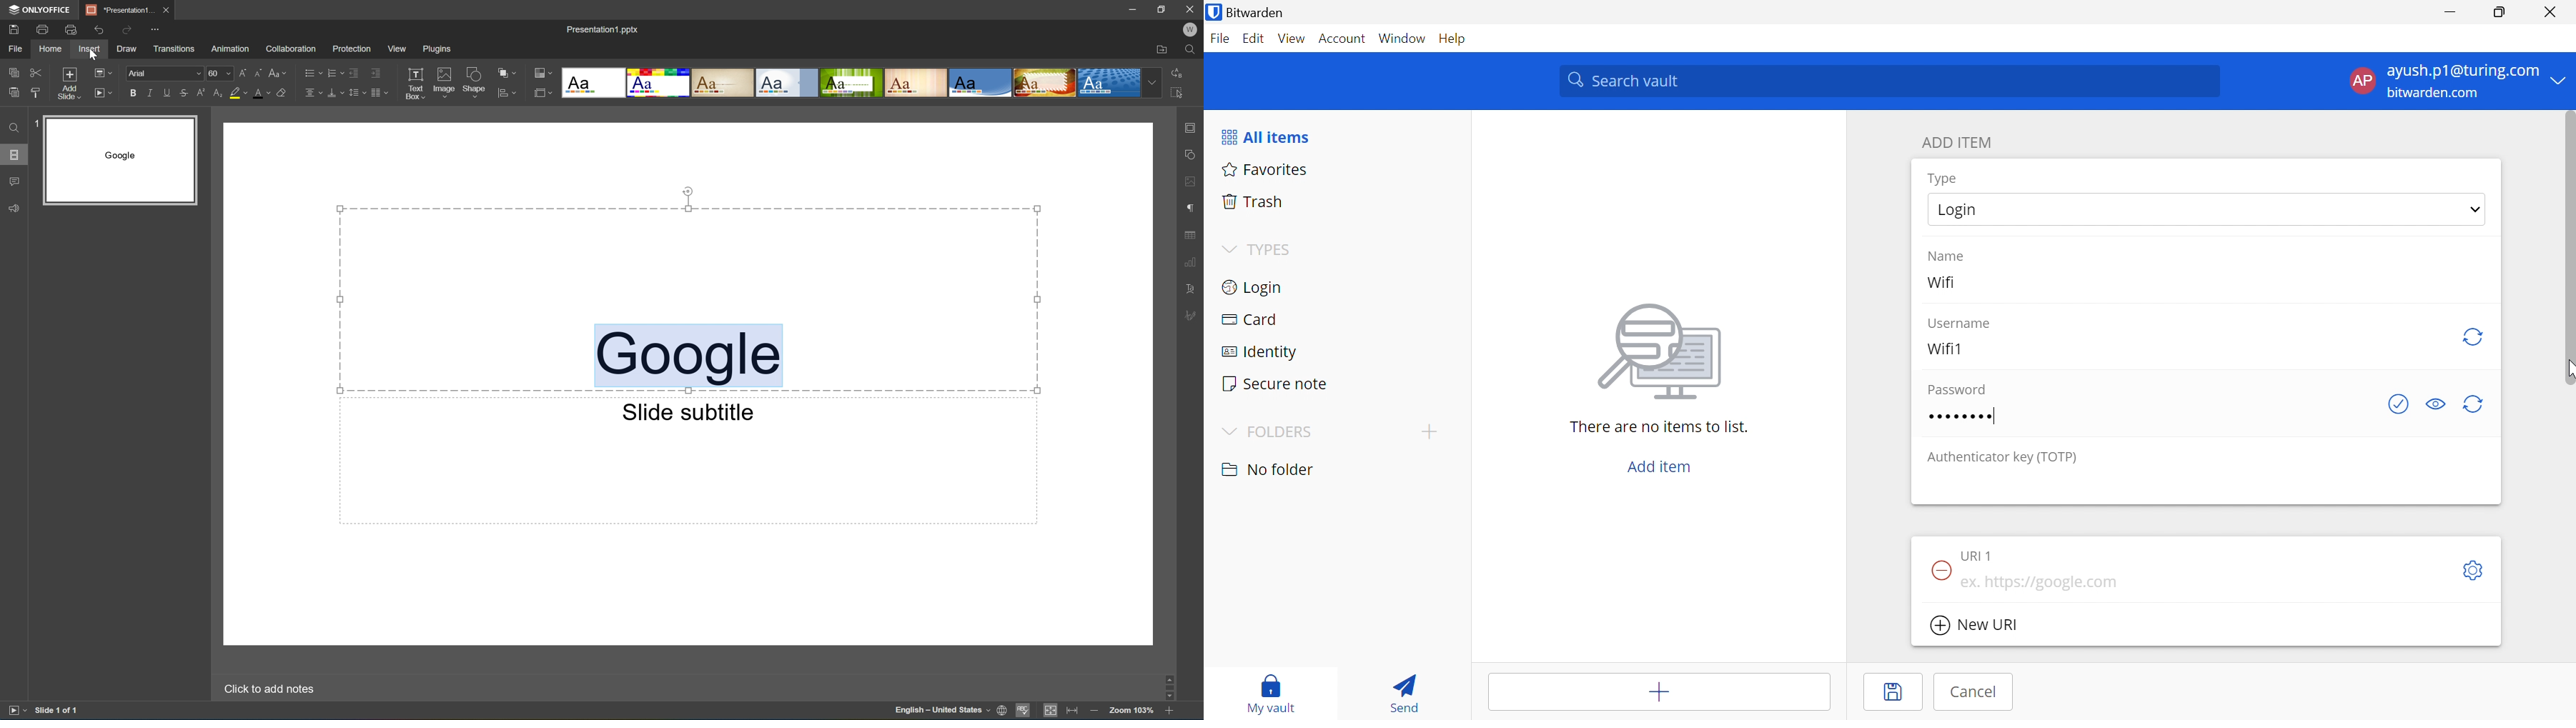 The height and width of the screenshot is (728, 2576). I want to click on File, so click(19, 48).